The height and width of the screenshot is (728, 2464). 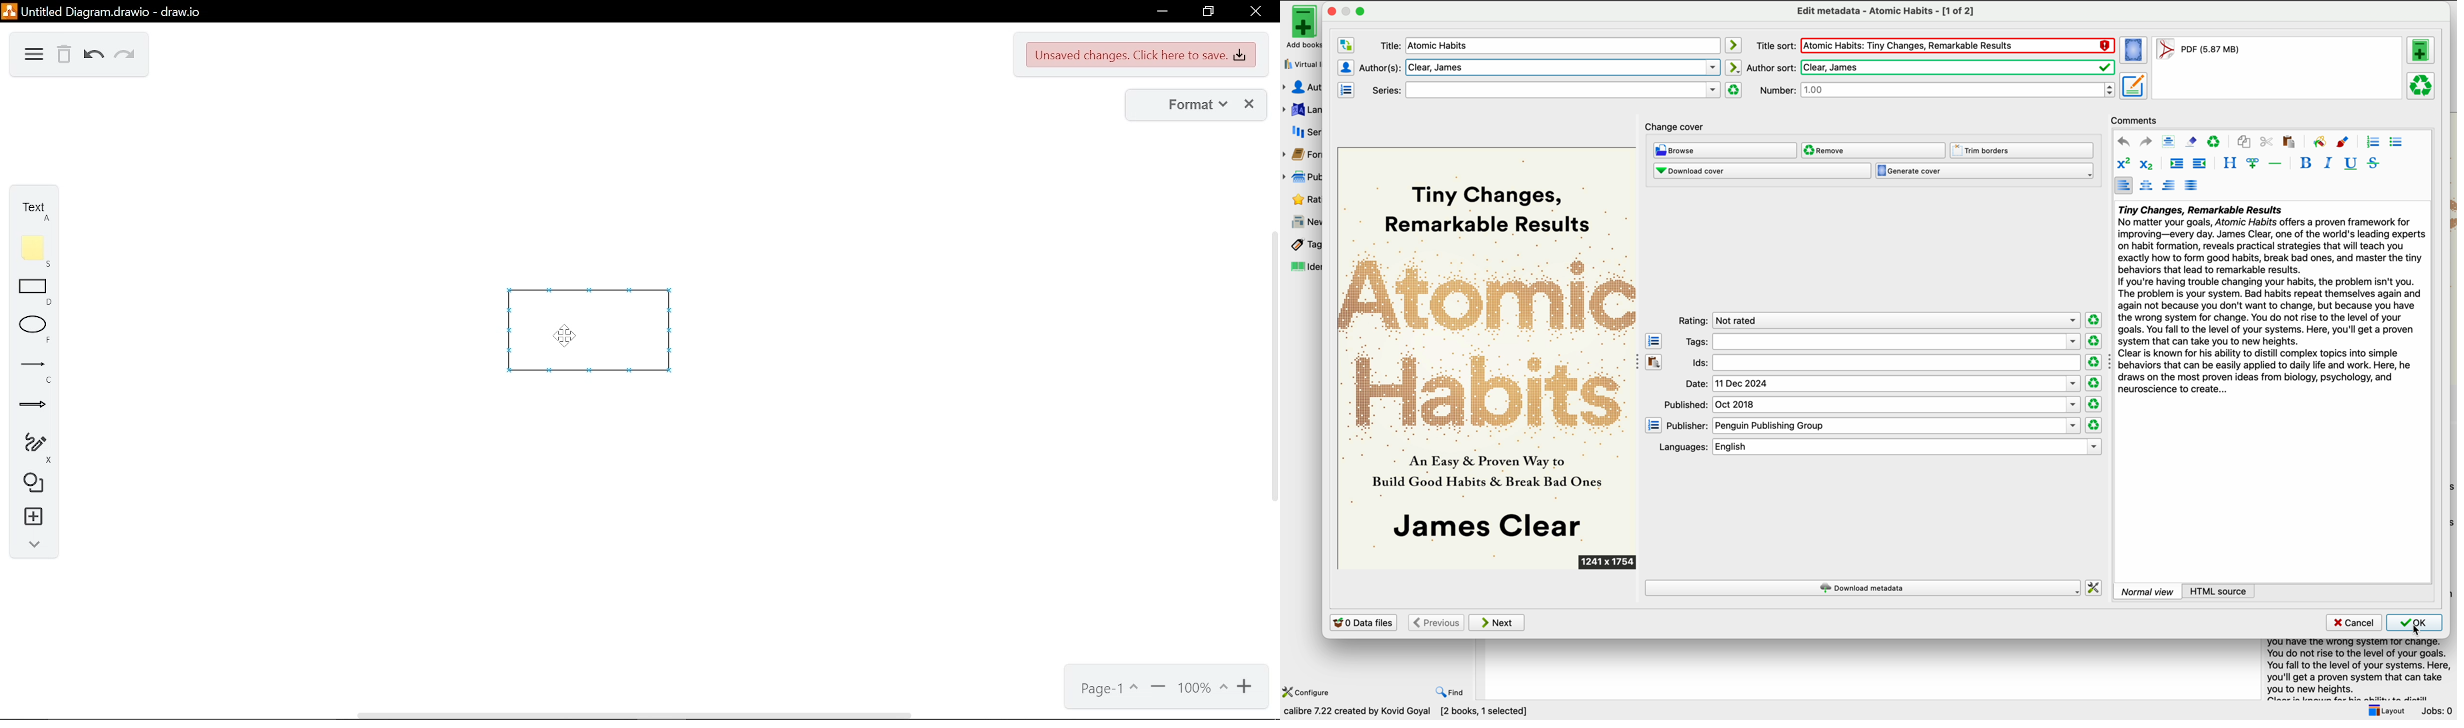 What do you see at coordinates (2093, 405) in the screenshot?
I see `clear rating` at bounding box center [2093, 405].